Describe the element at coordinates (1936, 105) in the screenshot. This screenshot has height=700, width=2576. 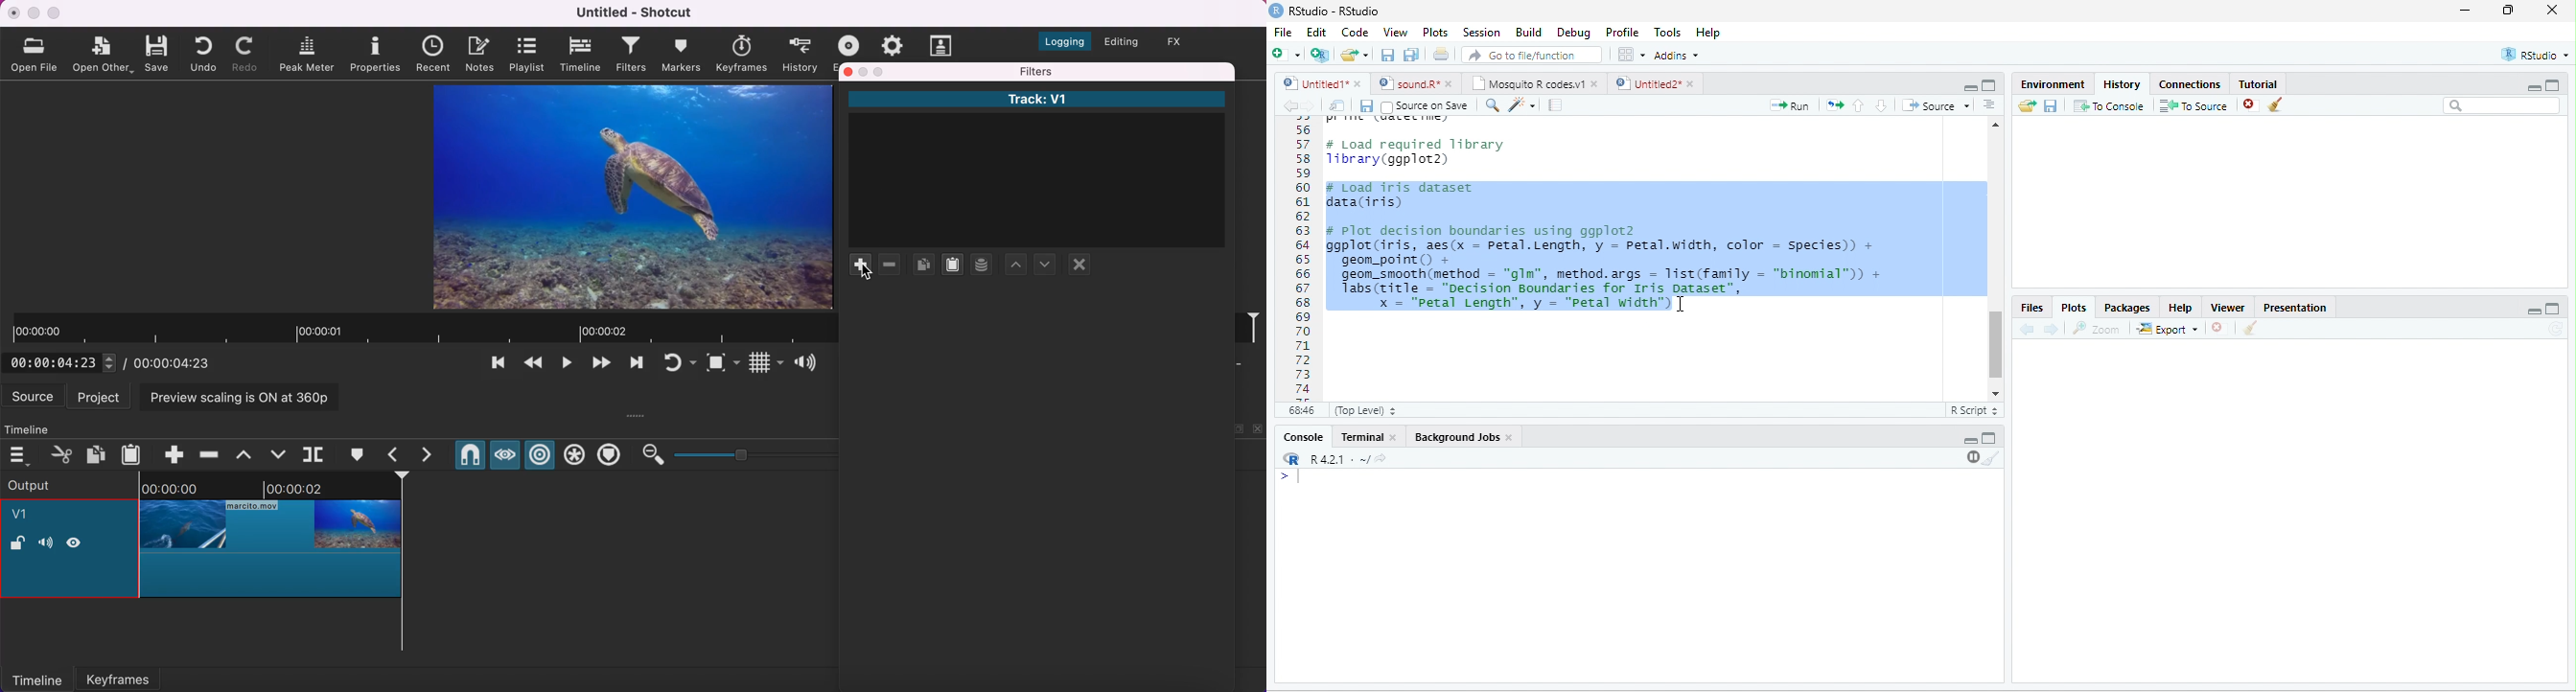
I see `Source` at that location.